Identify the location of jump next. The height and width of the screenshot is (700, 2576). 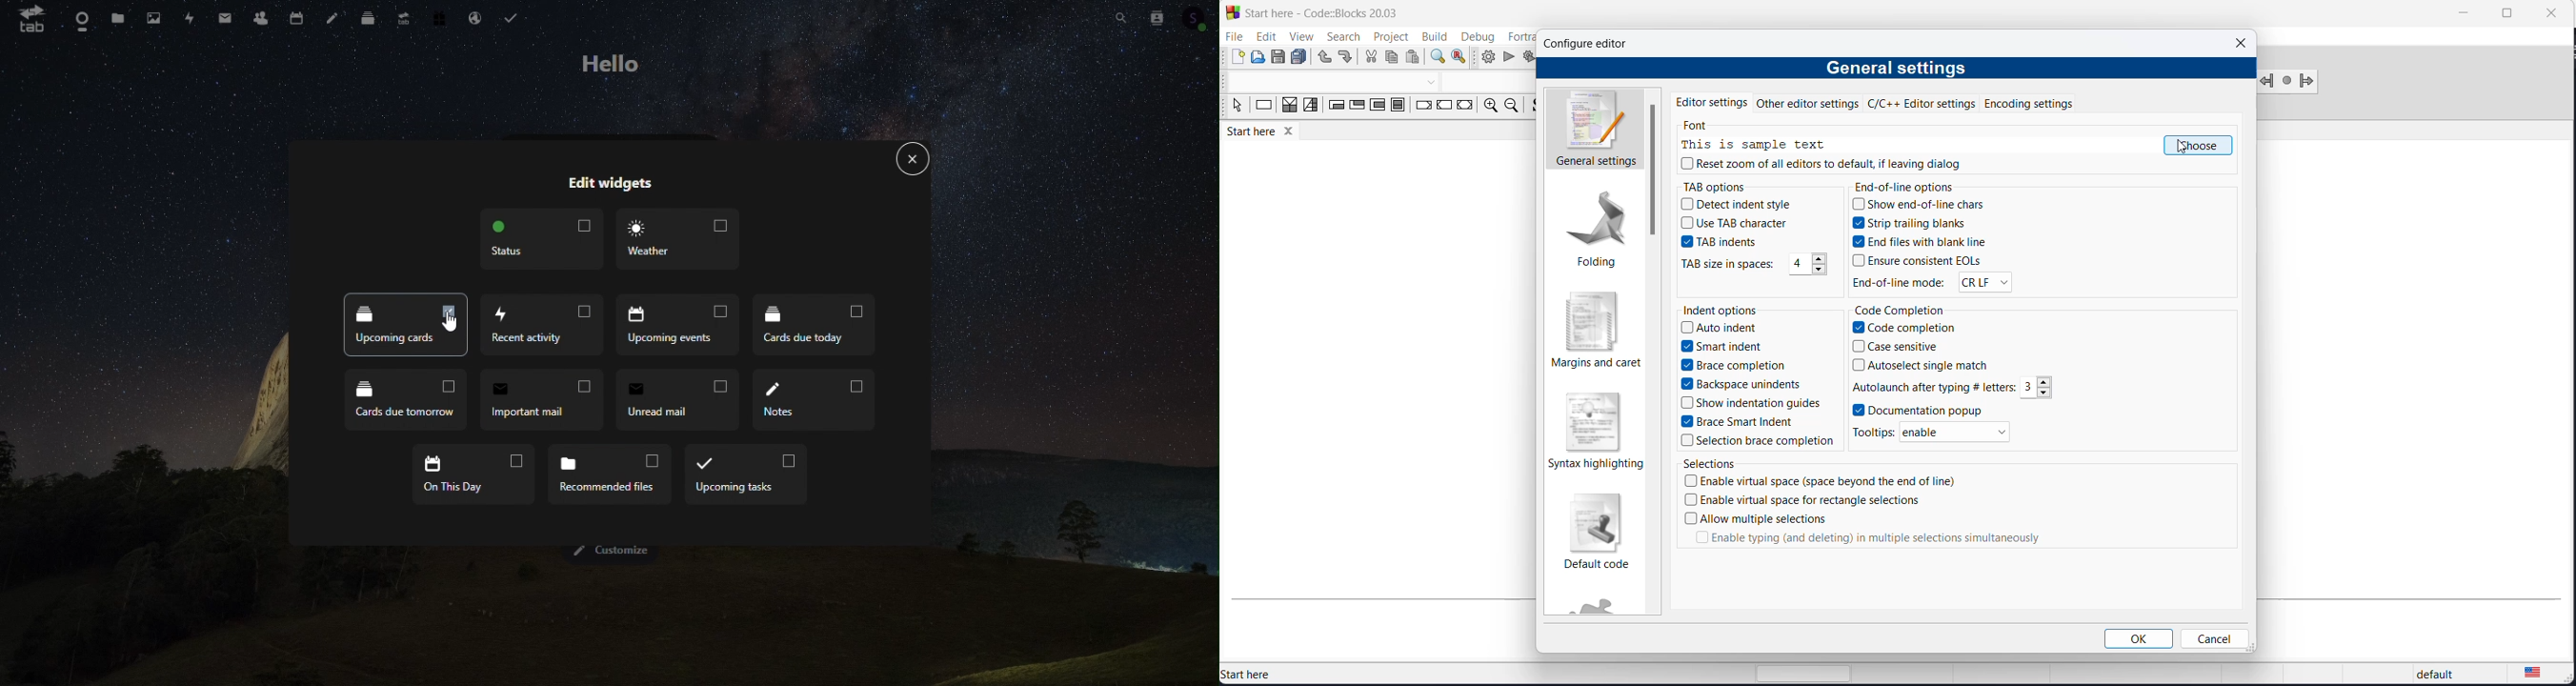
(2287, 81).